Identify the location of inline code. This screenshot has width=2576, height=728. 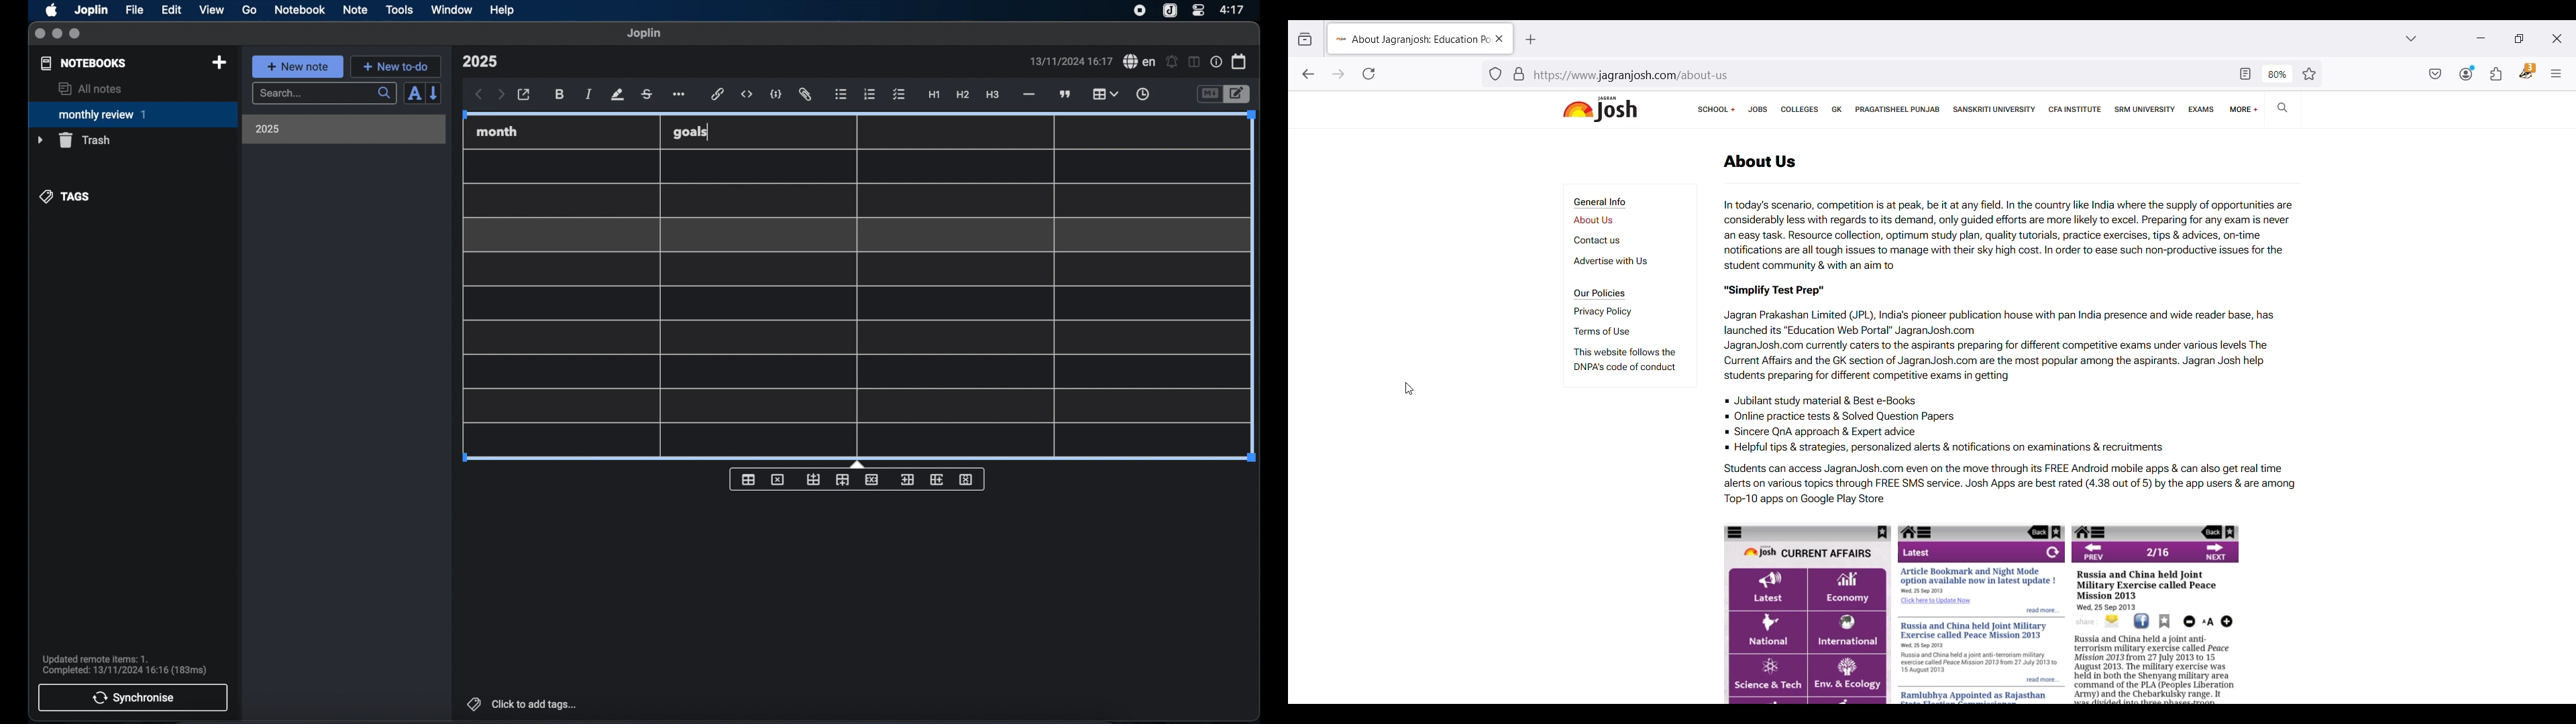
(747, 95).